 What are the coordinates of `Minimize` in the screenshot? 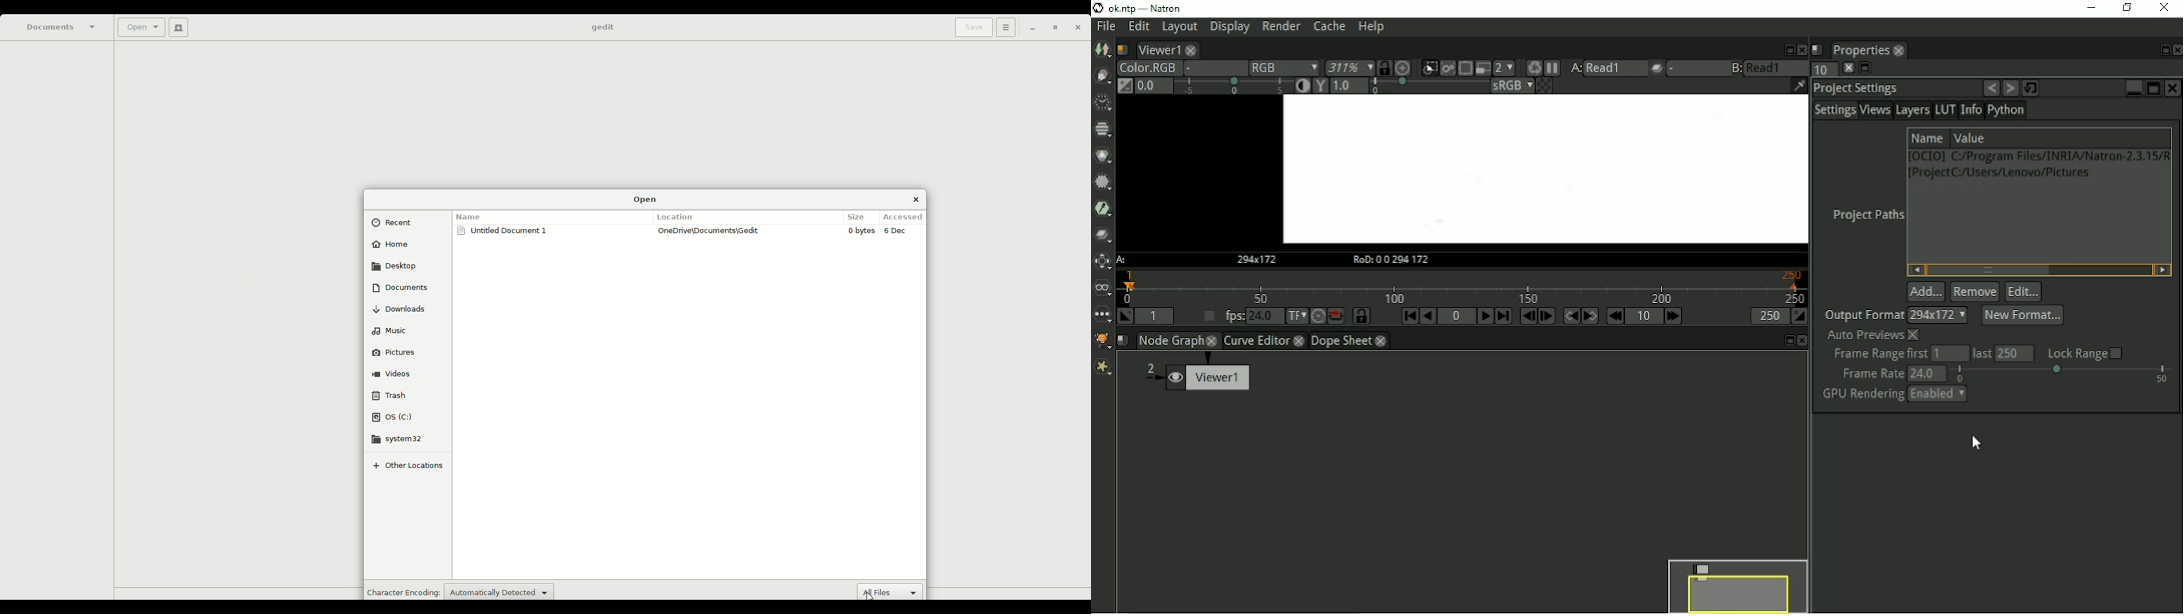 It's located at (1030, 28).